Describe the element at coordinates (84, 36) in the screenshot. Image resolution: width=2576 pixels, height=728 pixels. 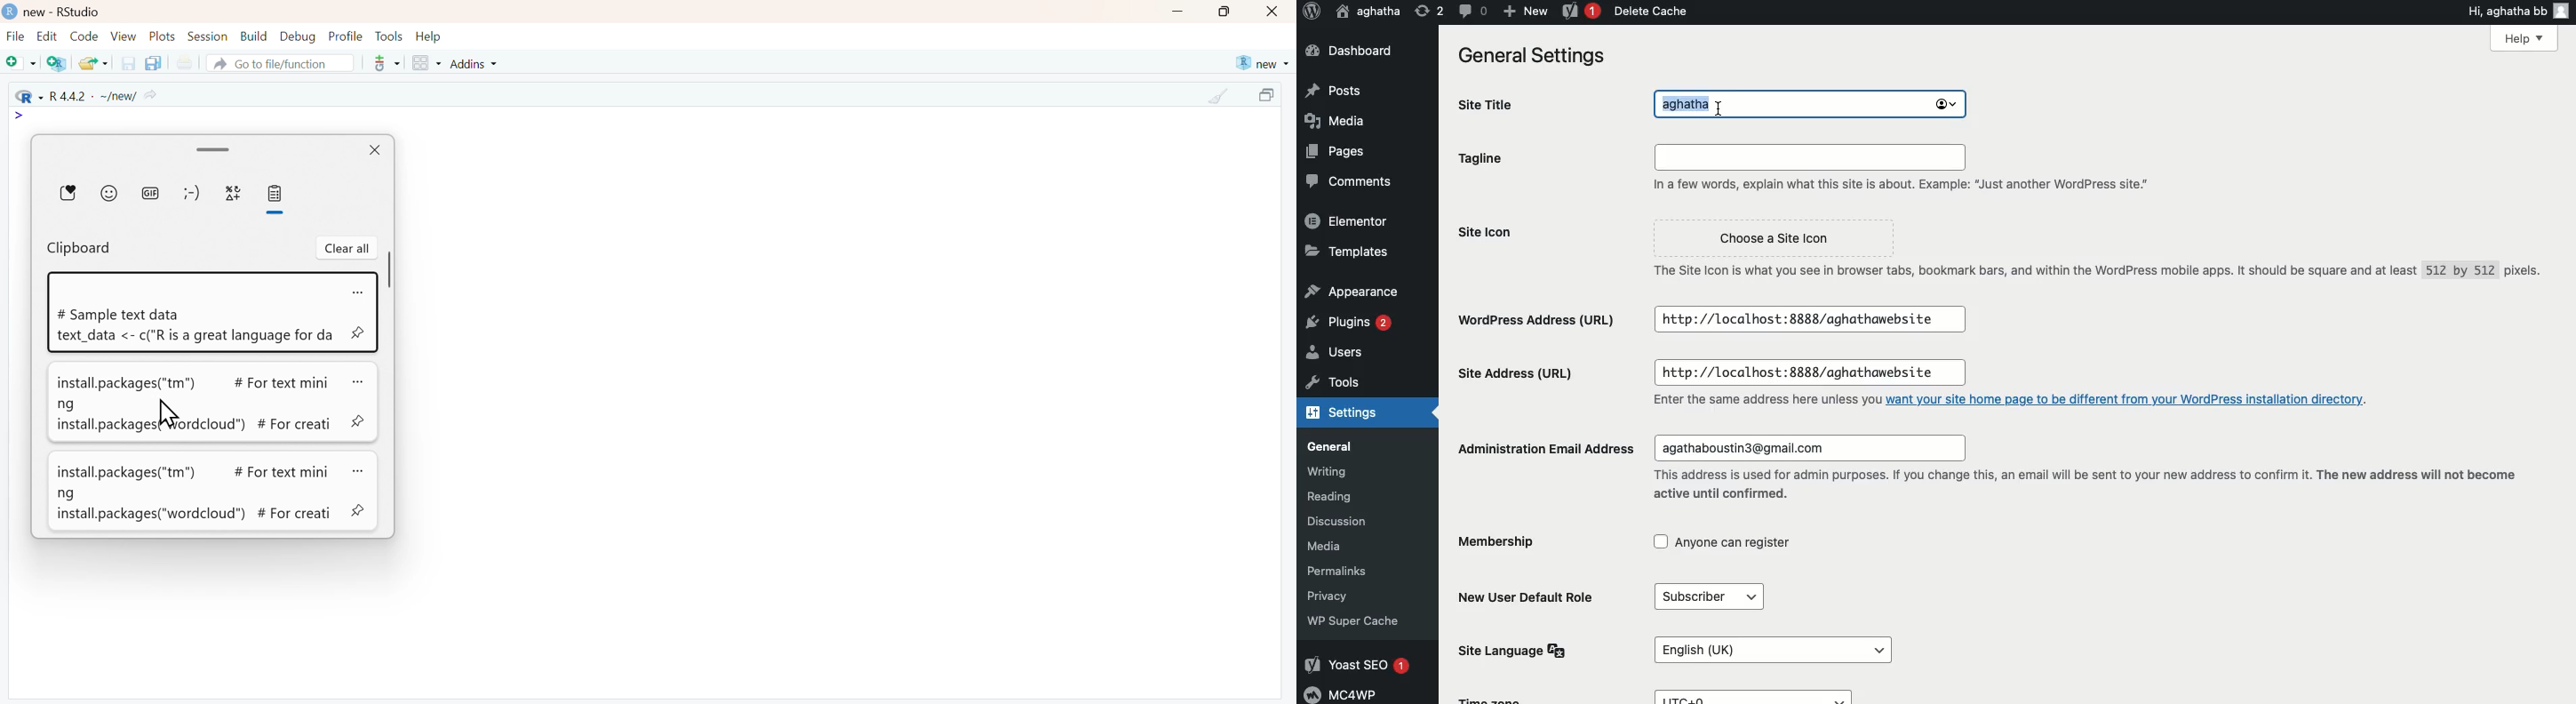
I see `Code` at that location.